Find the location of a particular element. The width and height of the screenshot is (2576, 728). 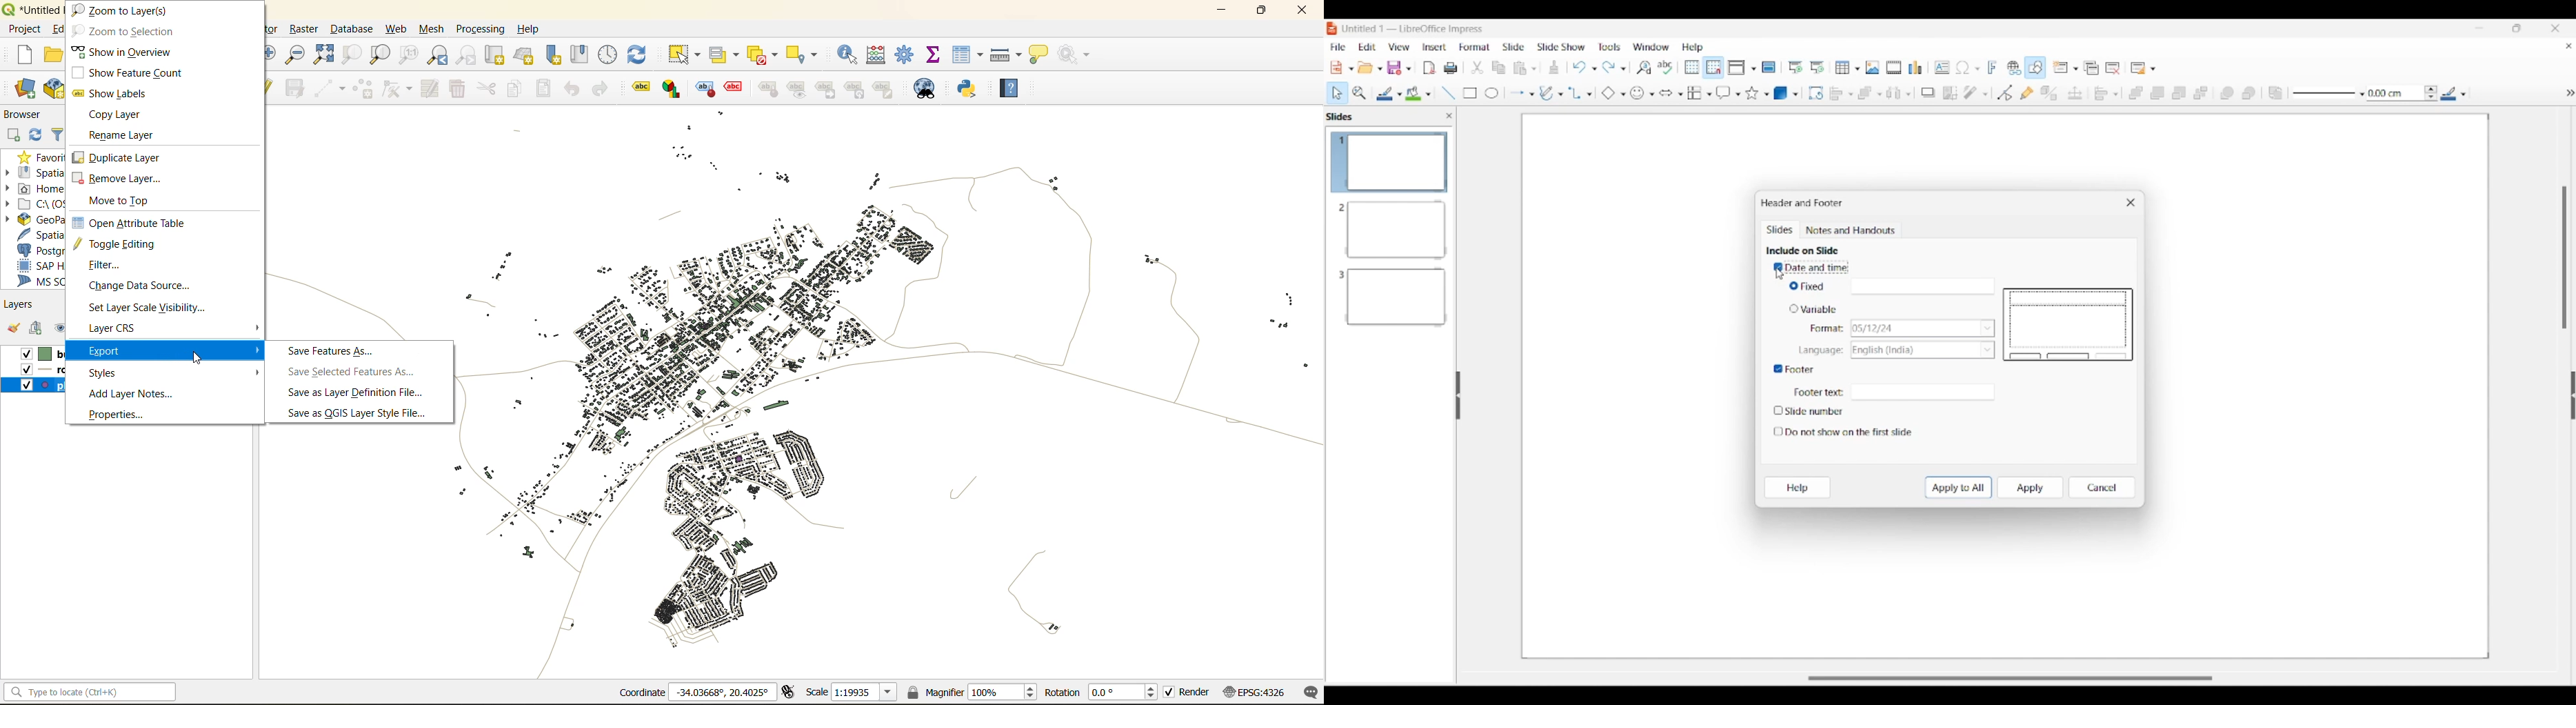

new is located at coordinates (26, 55).